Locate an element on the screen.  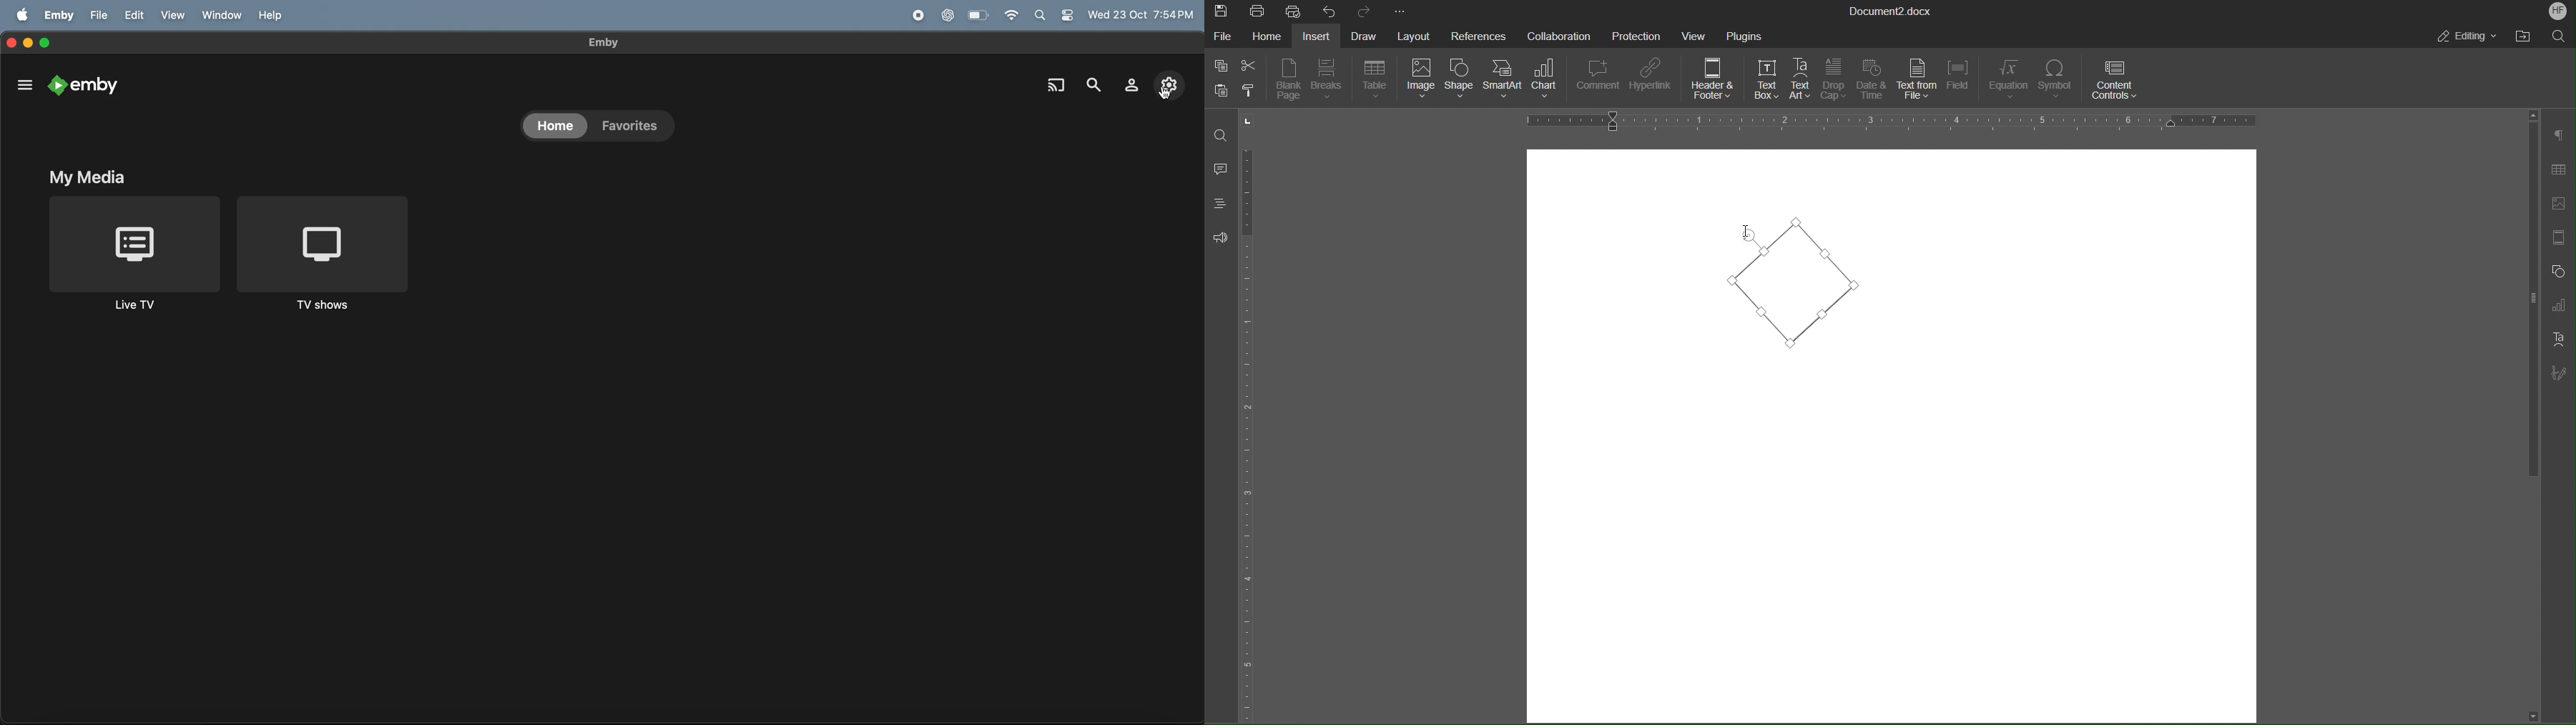
Home is located at coordinates (1266, 35).